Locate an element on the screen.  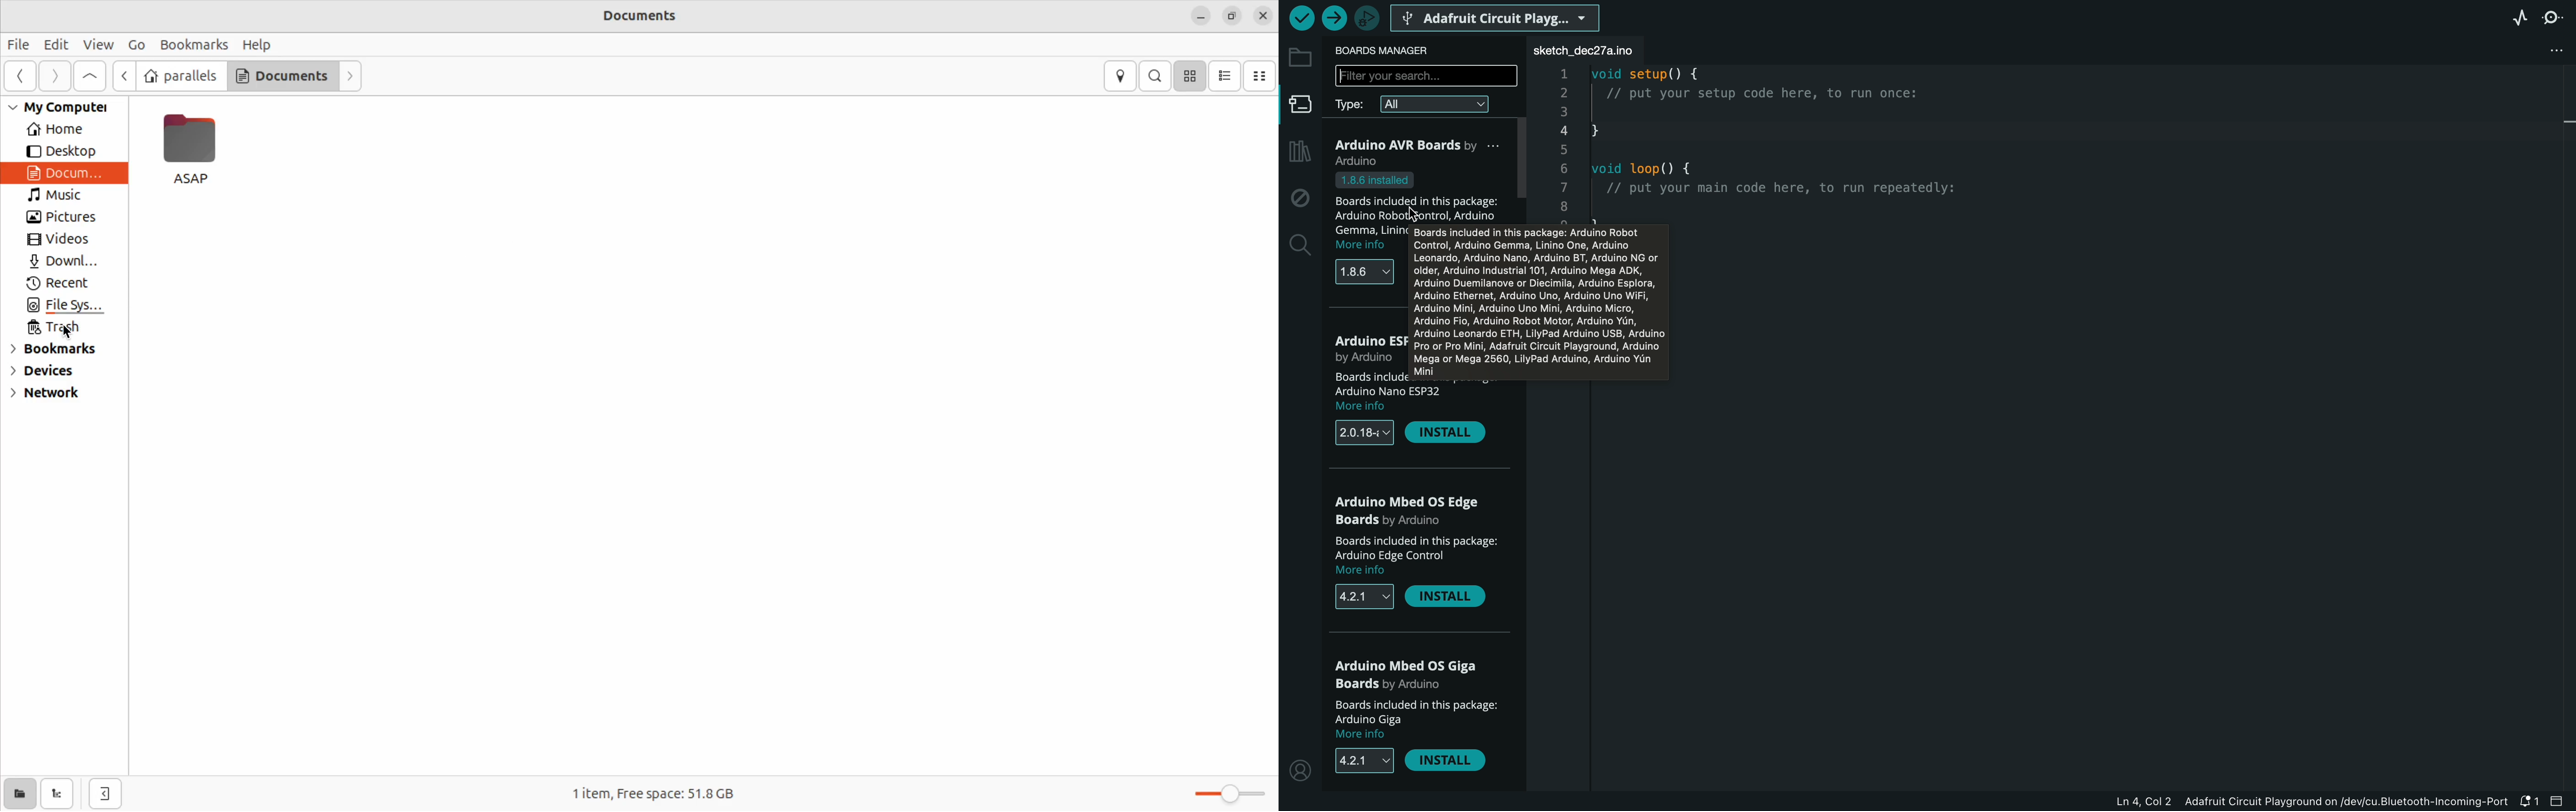
description is located at coordinates (1426, 198).